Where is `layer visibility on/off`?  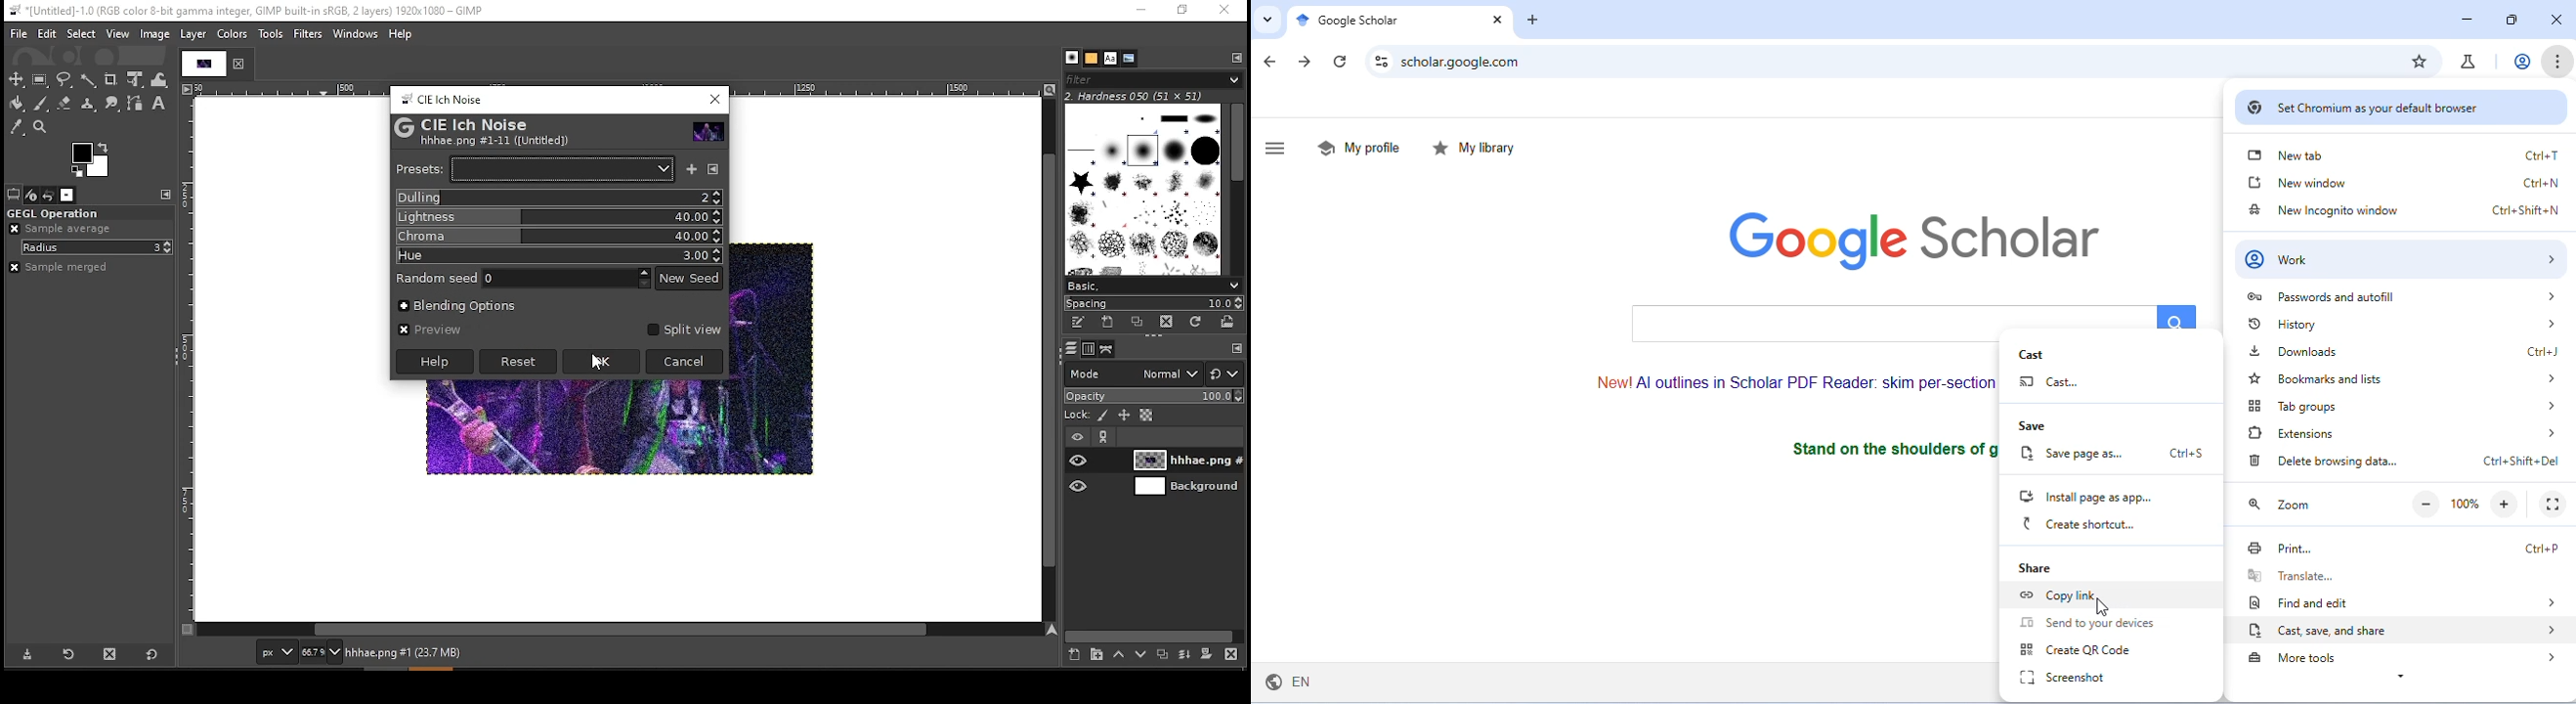 layer visibility on/off is located at coordinates (1079, 485).